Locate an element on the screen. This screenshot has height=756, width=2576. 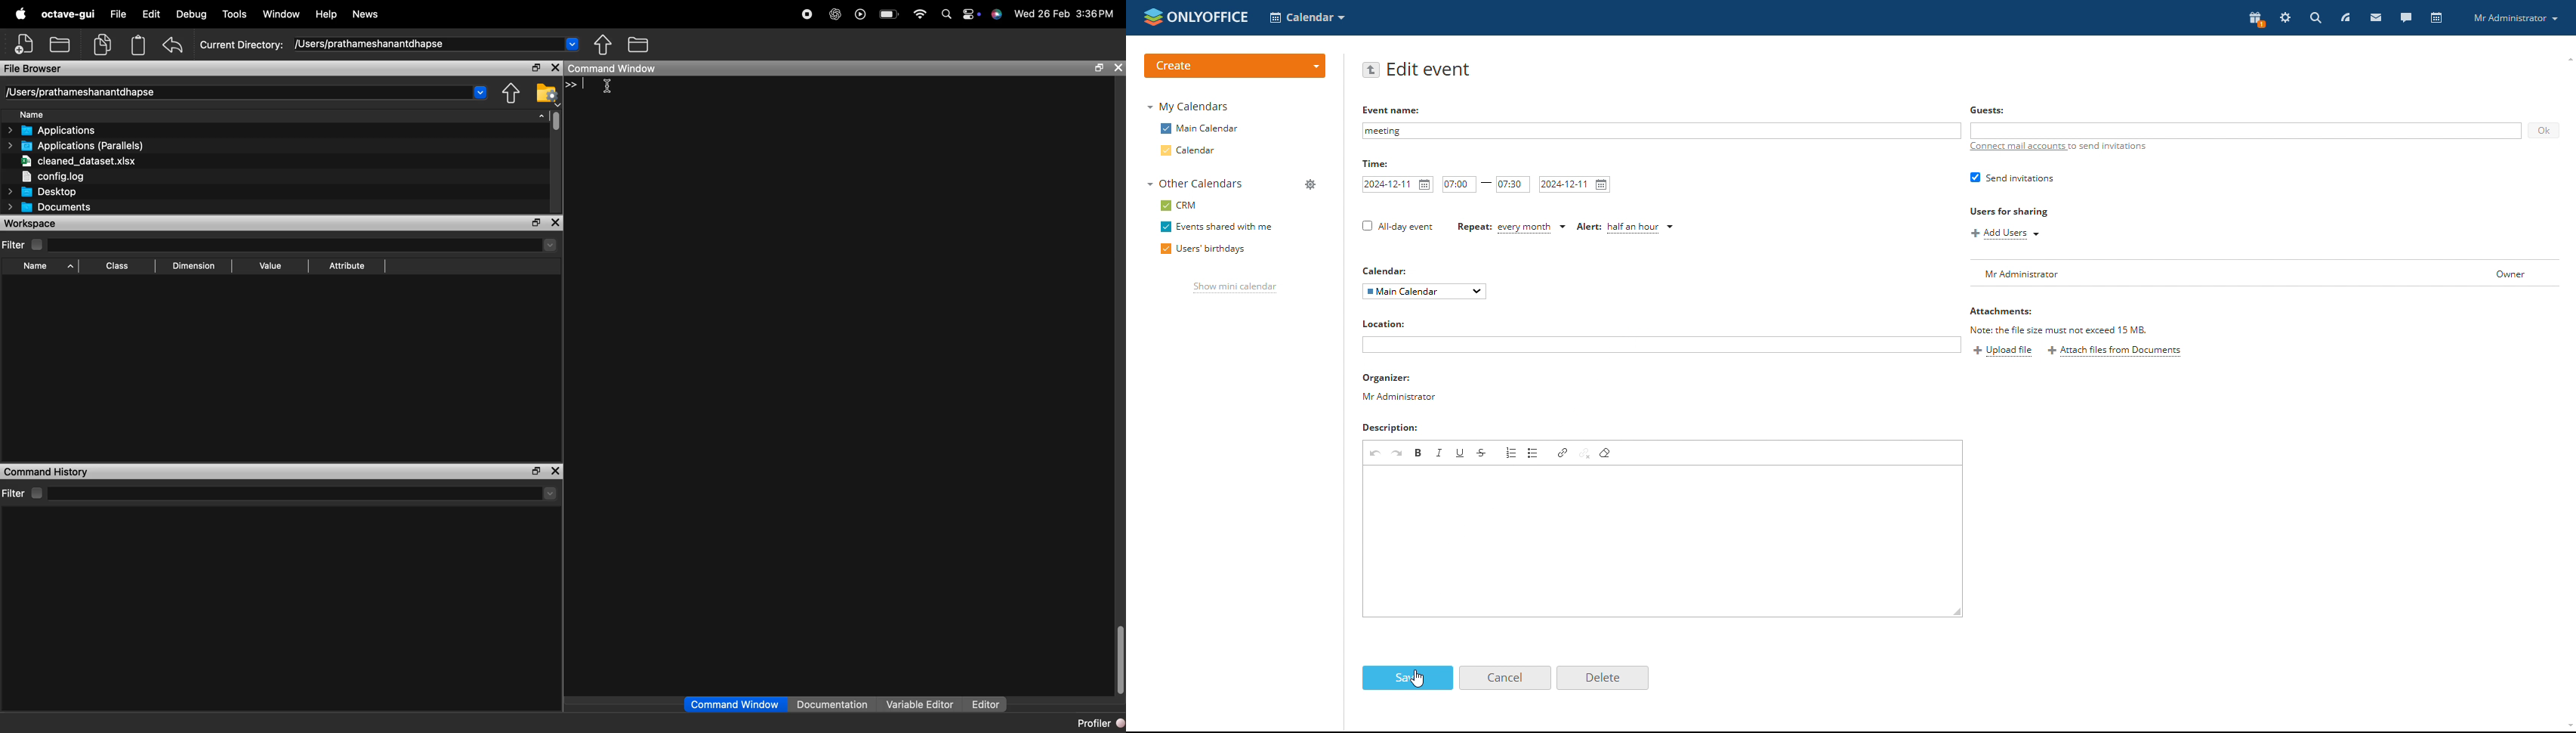
3:36 PM is located at coordinates (1097, 14).